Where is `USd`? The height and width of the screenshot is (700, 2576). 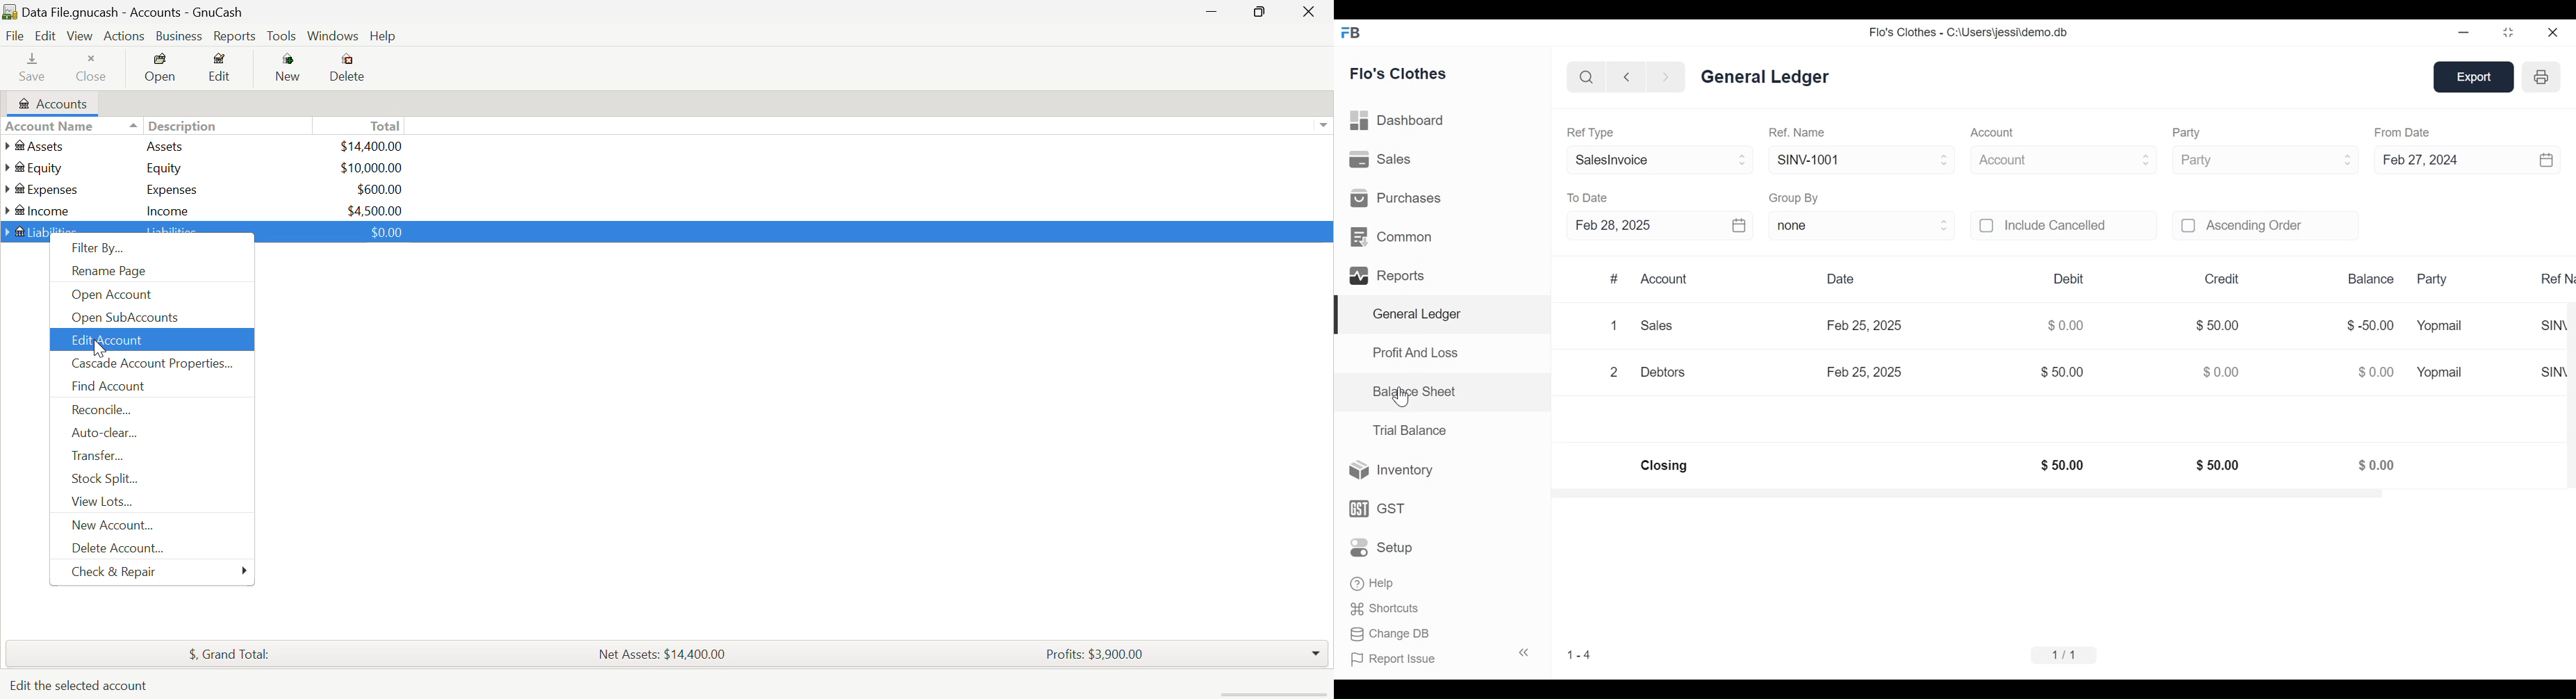 USd is located at coordinates (370, 145).